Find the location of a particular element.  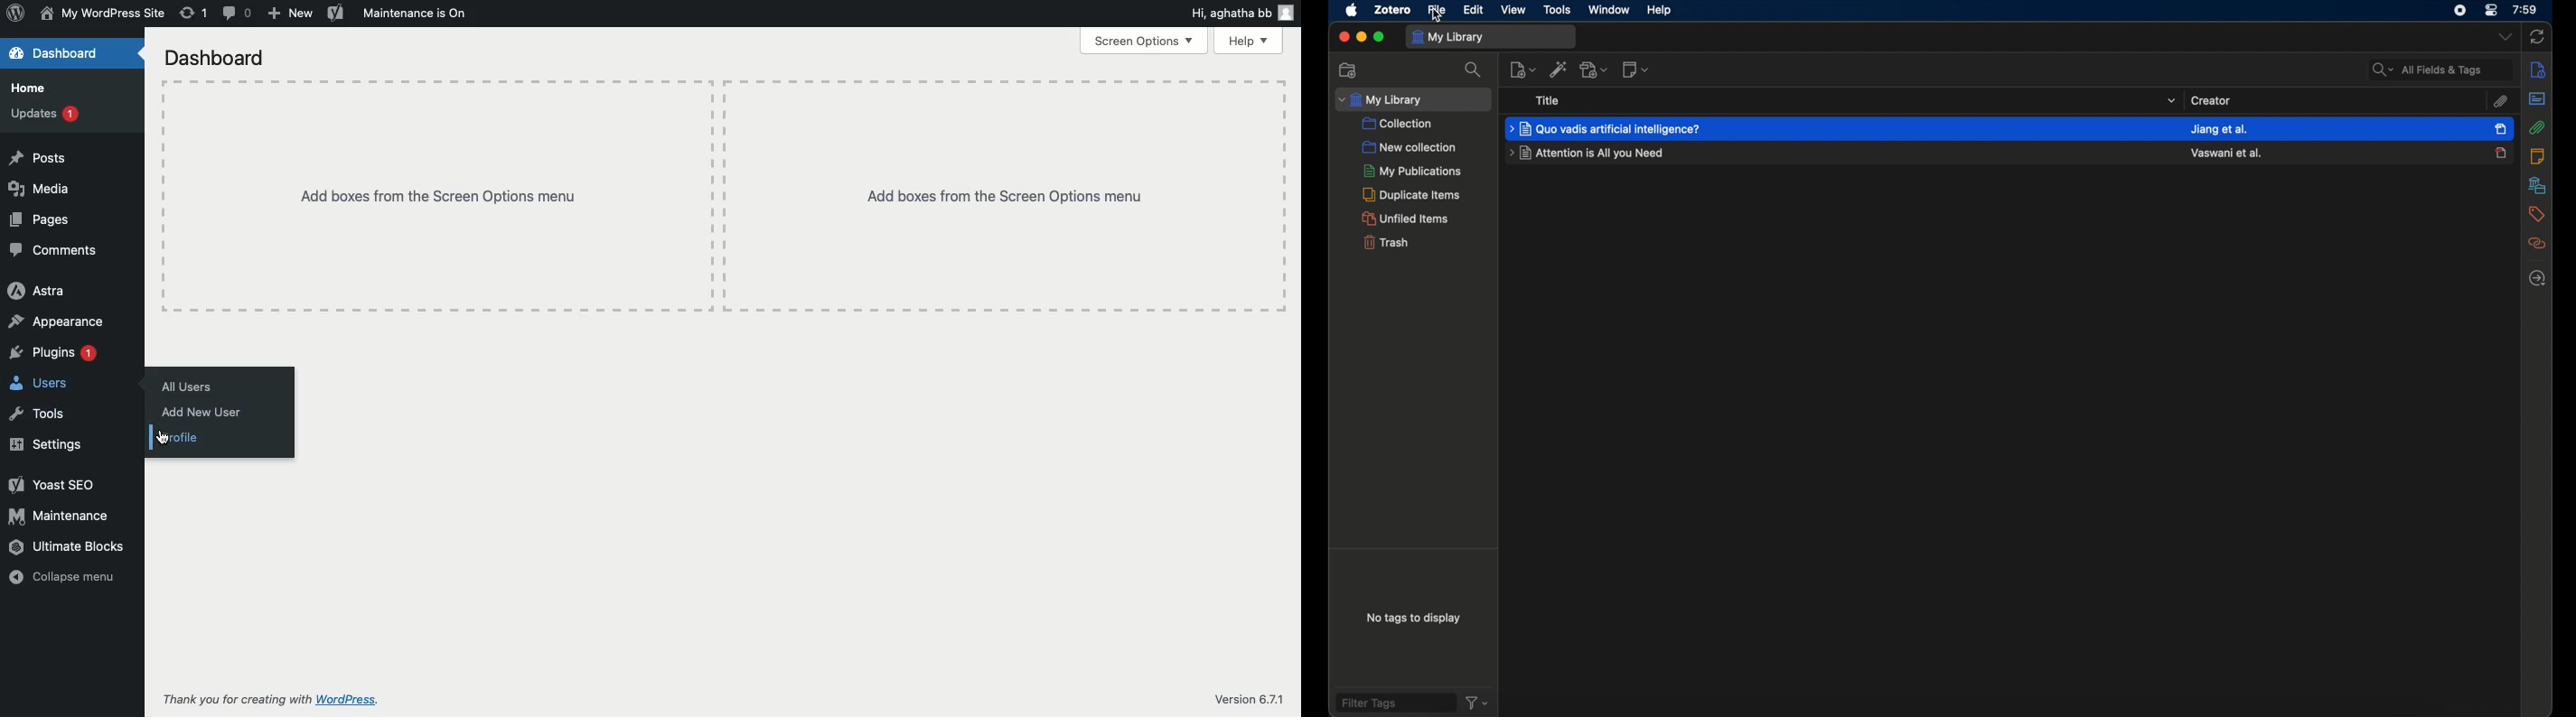

help is located at coordinates (1660, 11).